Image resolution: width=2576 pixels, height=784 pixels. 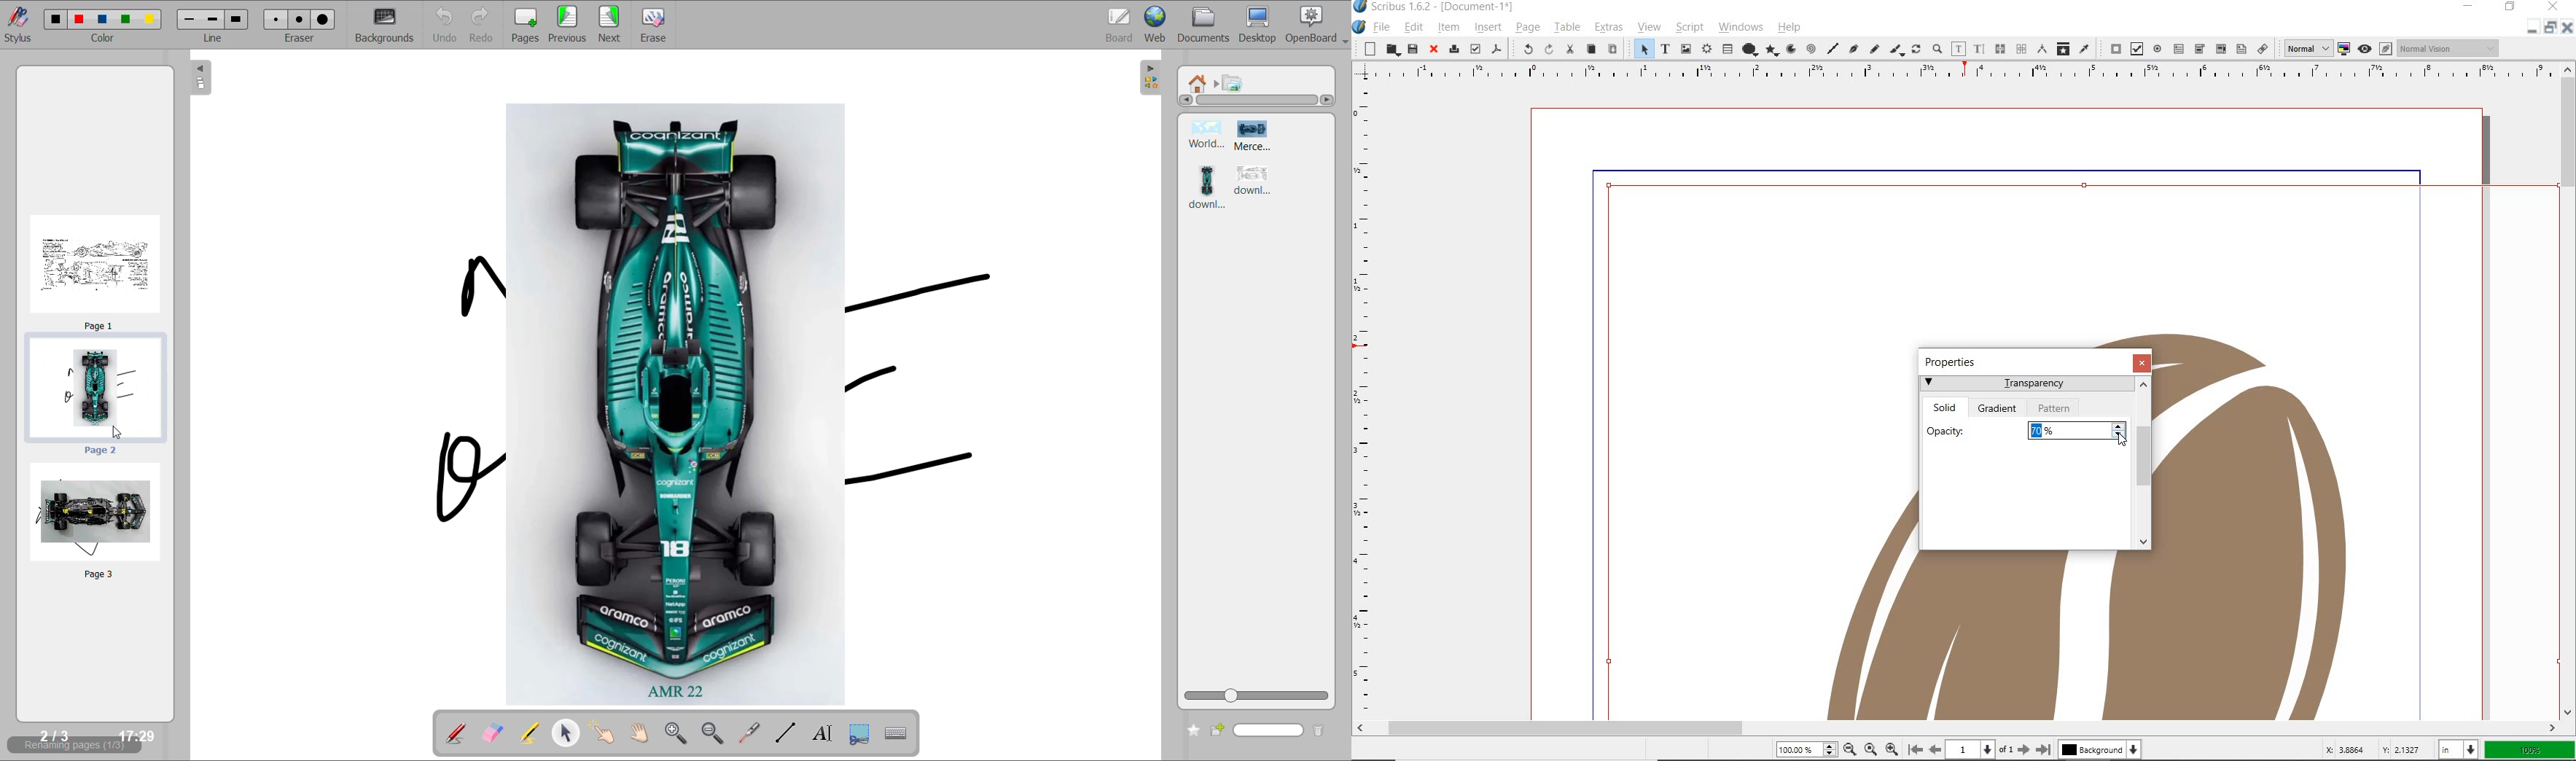 I want to click on zoom factor, so click(x=2530, y=752).